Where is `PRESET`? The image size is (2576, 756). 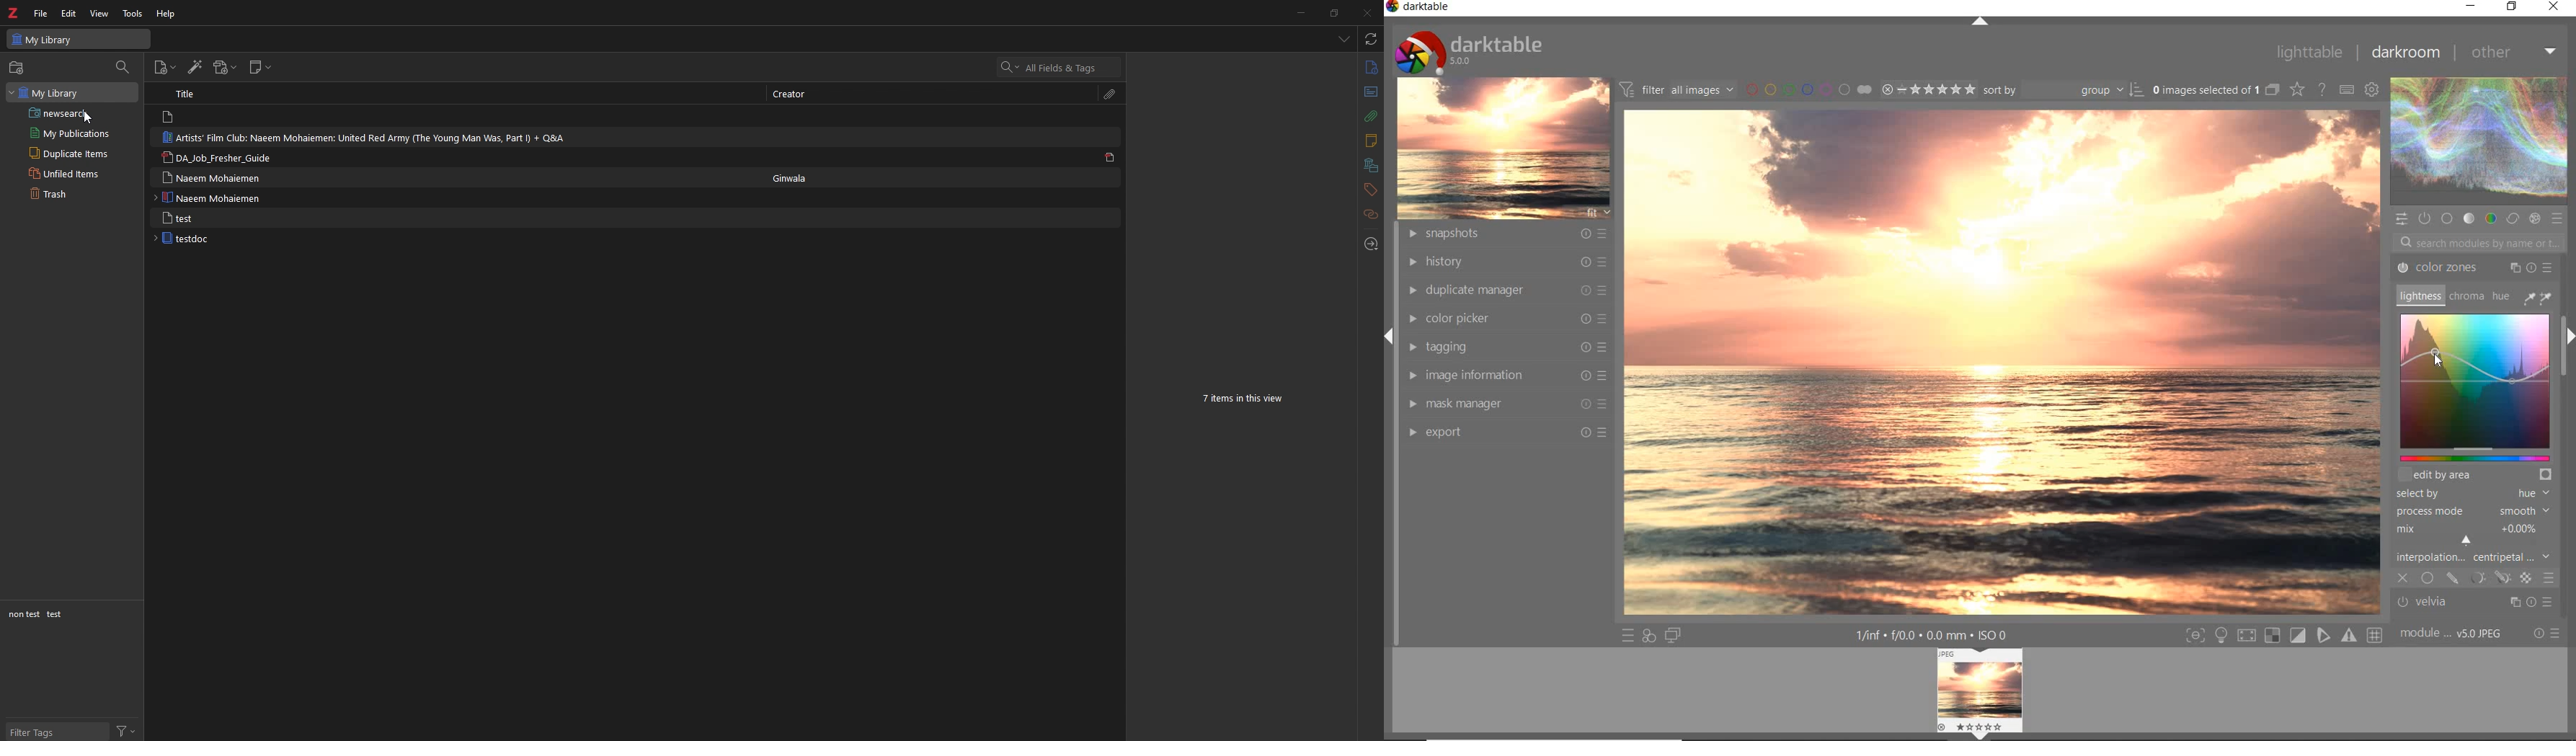
PRESET is located at coordinates (2560, 222).